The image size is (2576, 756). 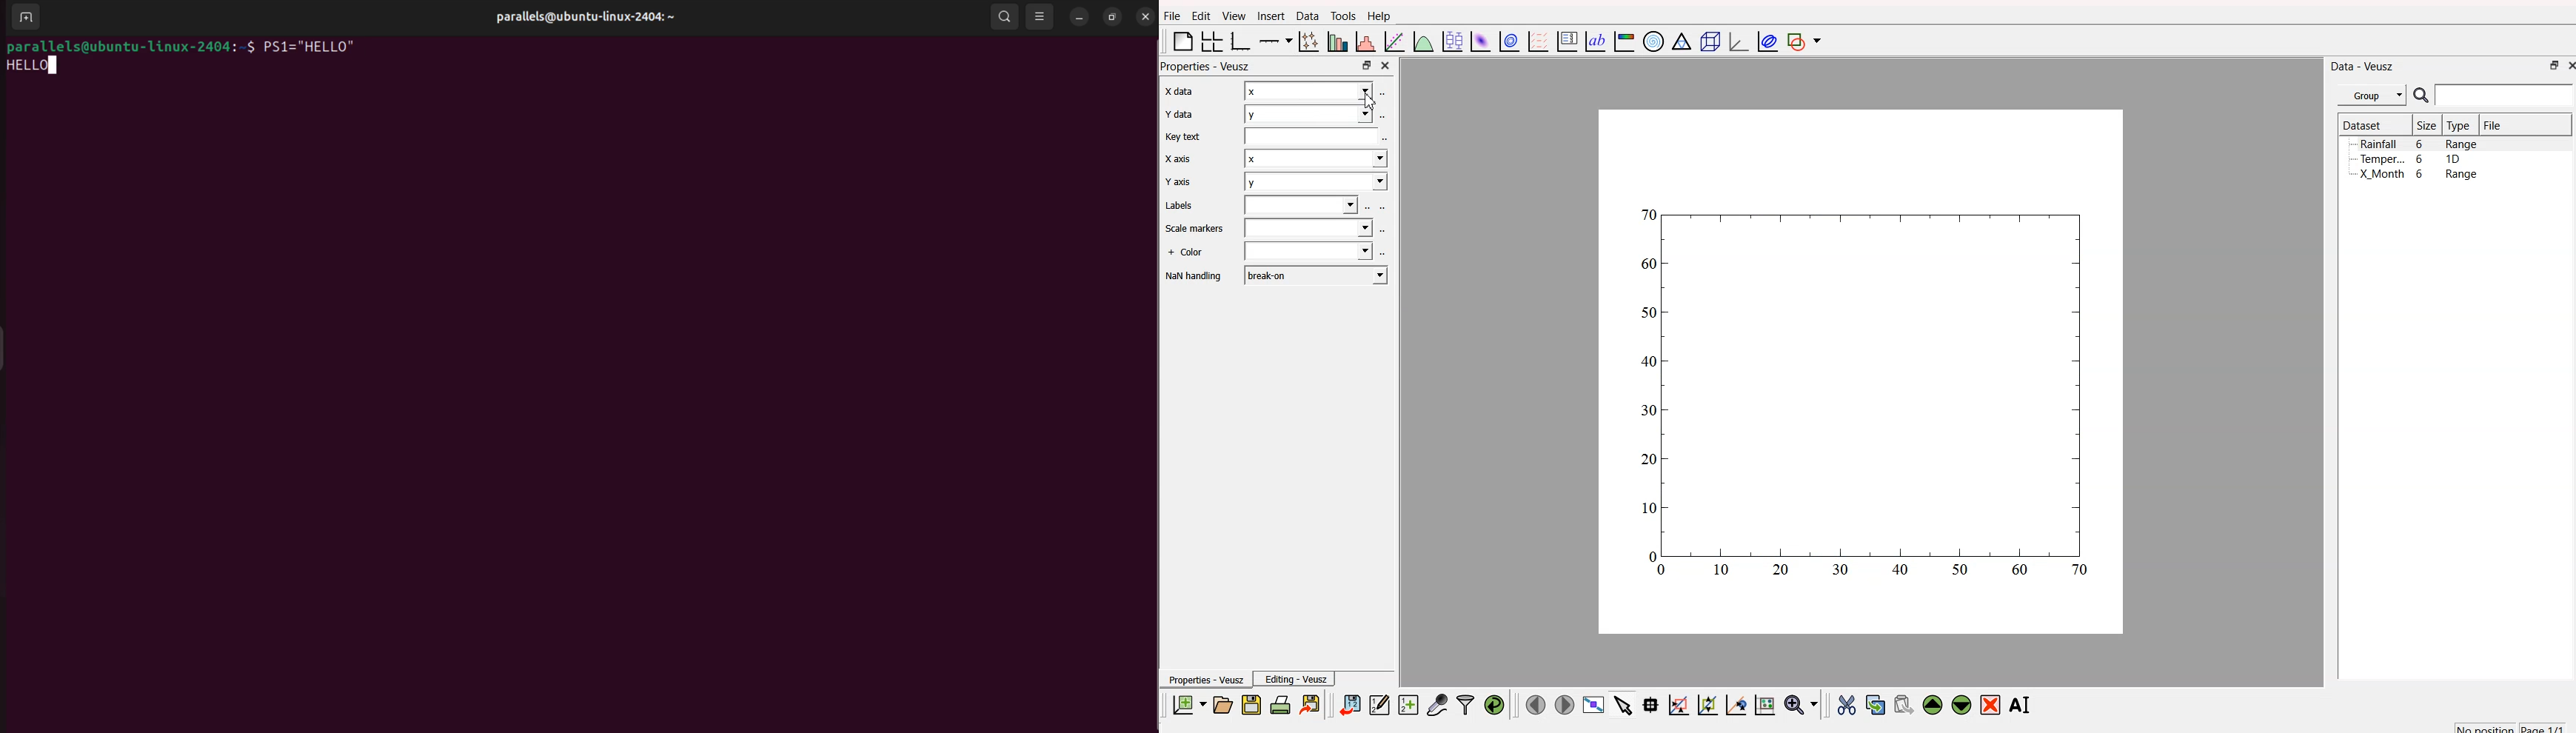 What do you see at coordinates (1959, 706) in the screenshot?
I see `move down the widget ` at bounding box center [1959, 706].